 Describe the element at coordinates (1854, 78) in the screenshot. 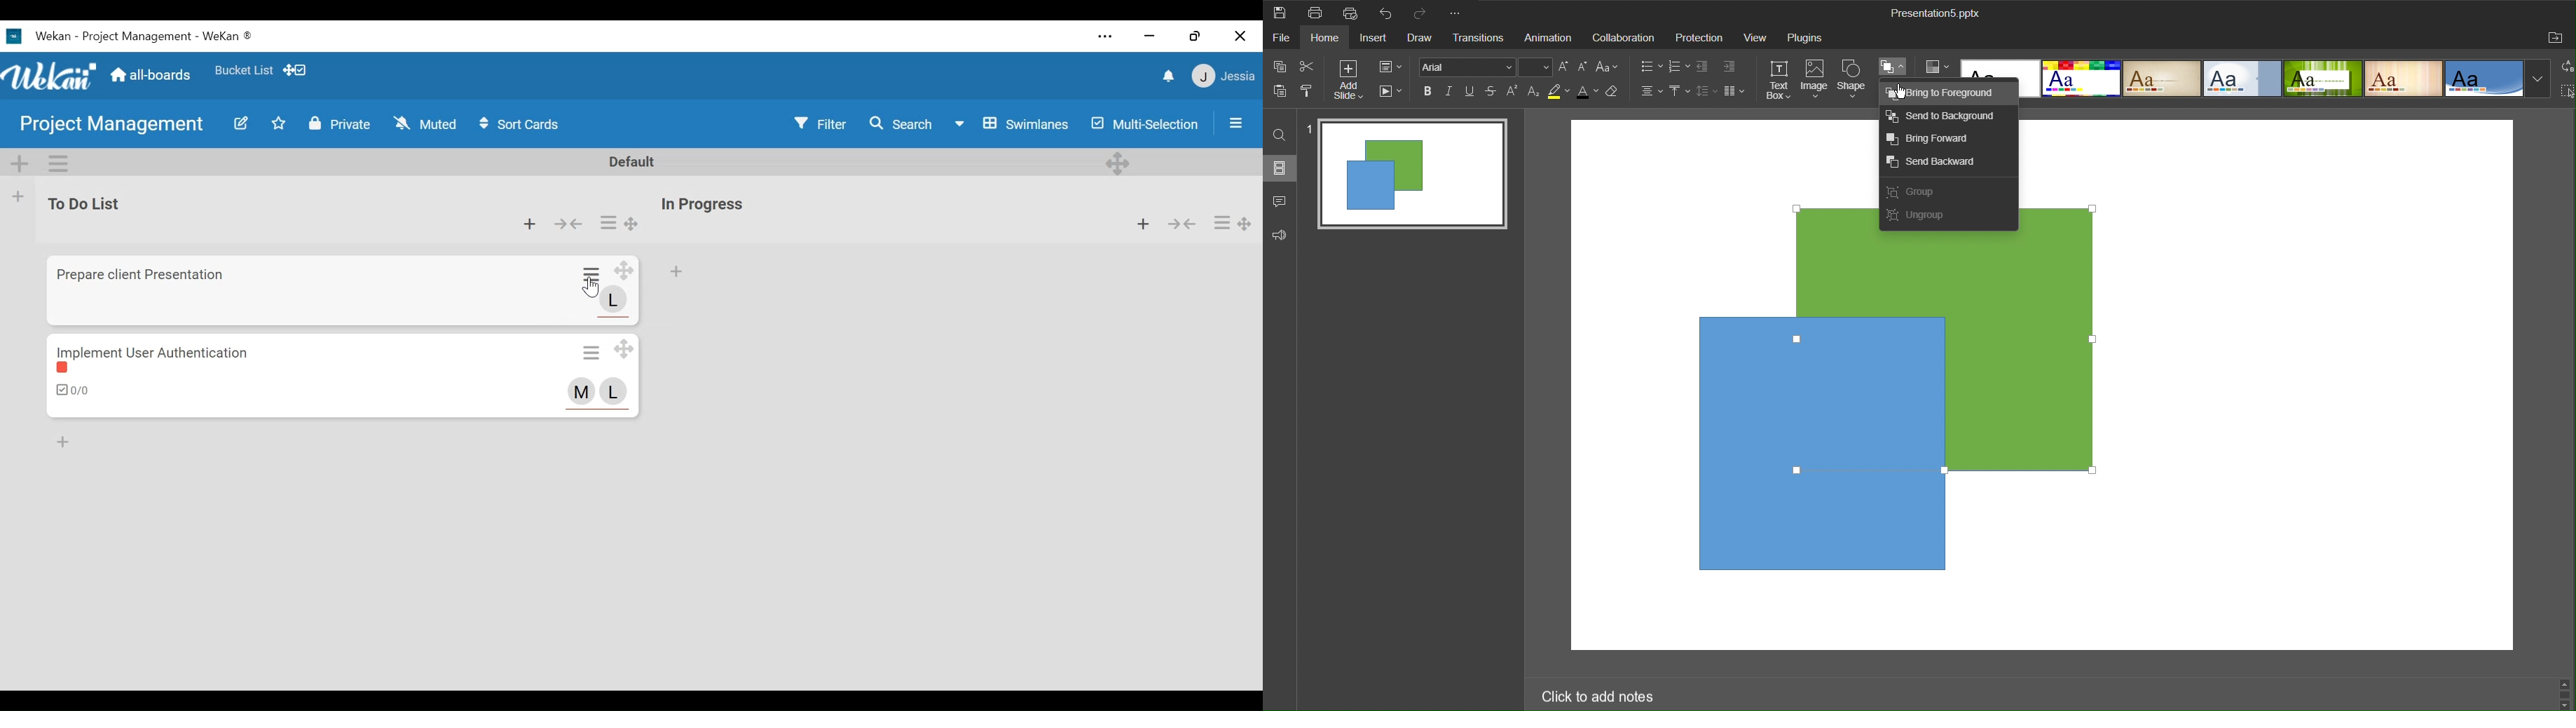

I see `Shape` at that location.